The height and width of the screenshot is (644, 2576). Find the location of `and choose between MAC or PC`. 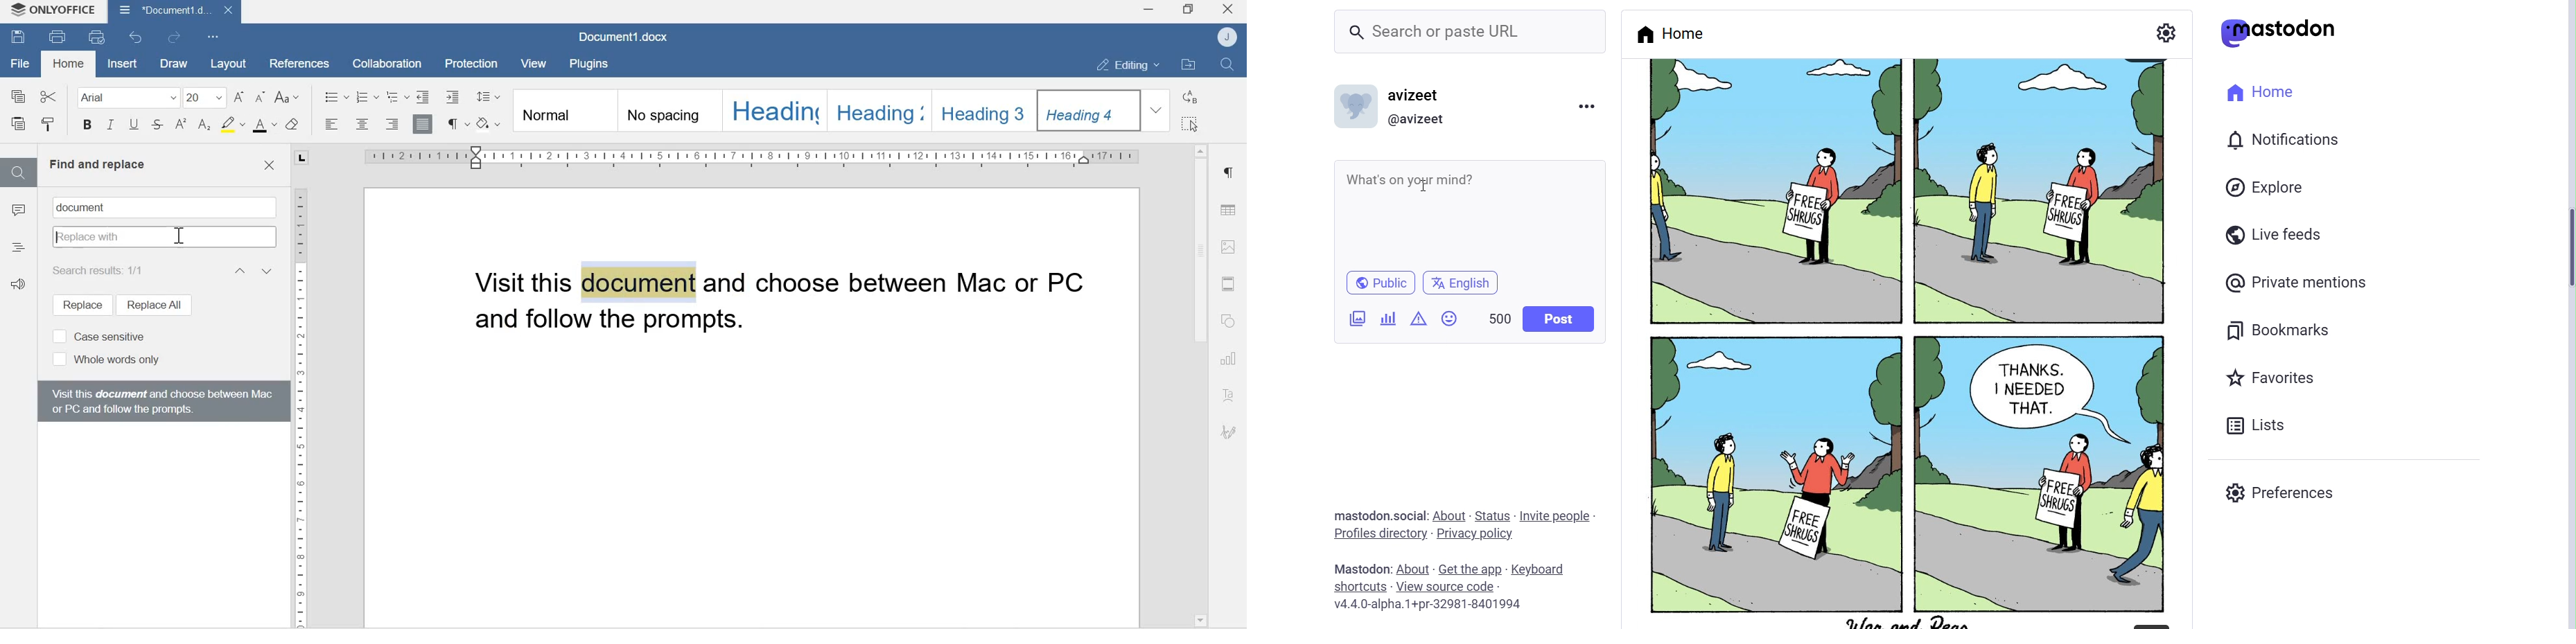

and choose between MAC or PC is located at coordinates (904, 284).